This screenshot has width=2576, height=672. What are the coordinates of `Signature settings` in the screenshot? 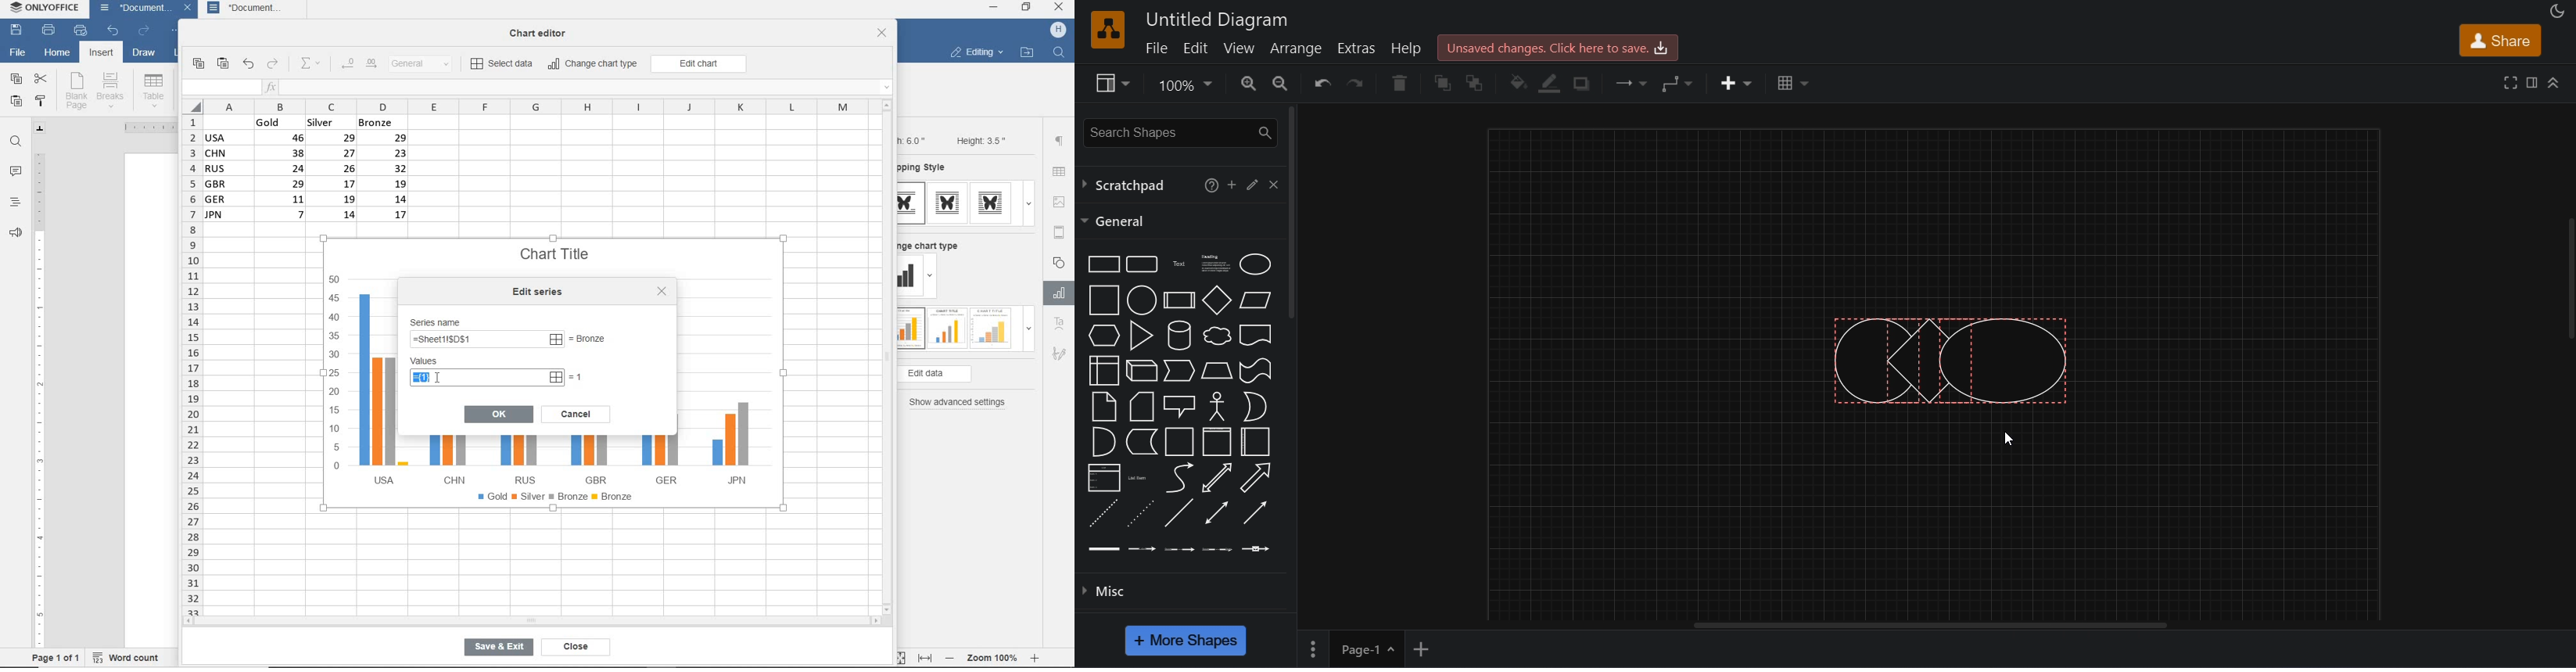 It's located at (1059, 356).